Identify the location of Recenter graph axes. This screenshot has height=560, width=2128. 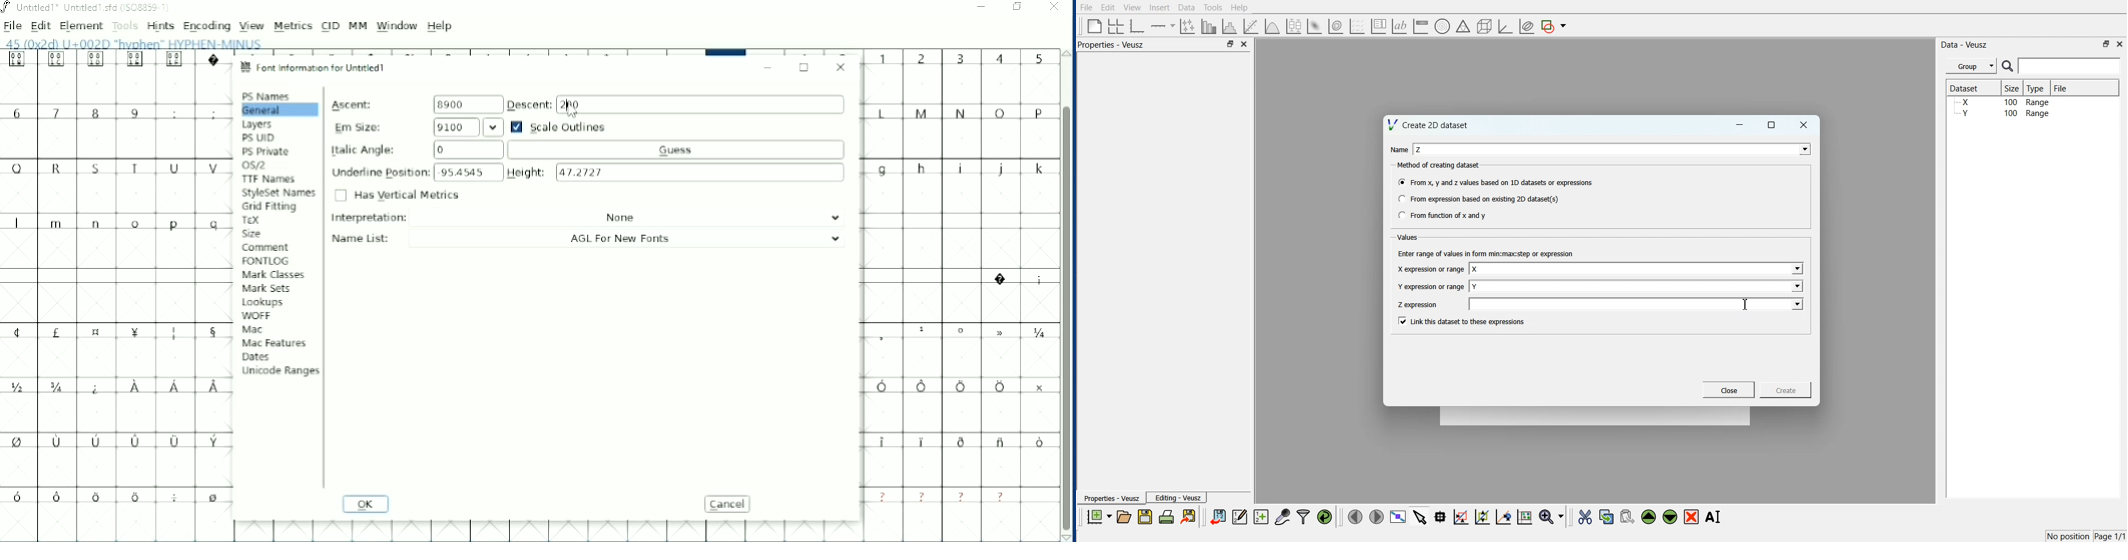
(1504, 516).